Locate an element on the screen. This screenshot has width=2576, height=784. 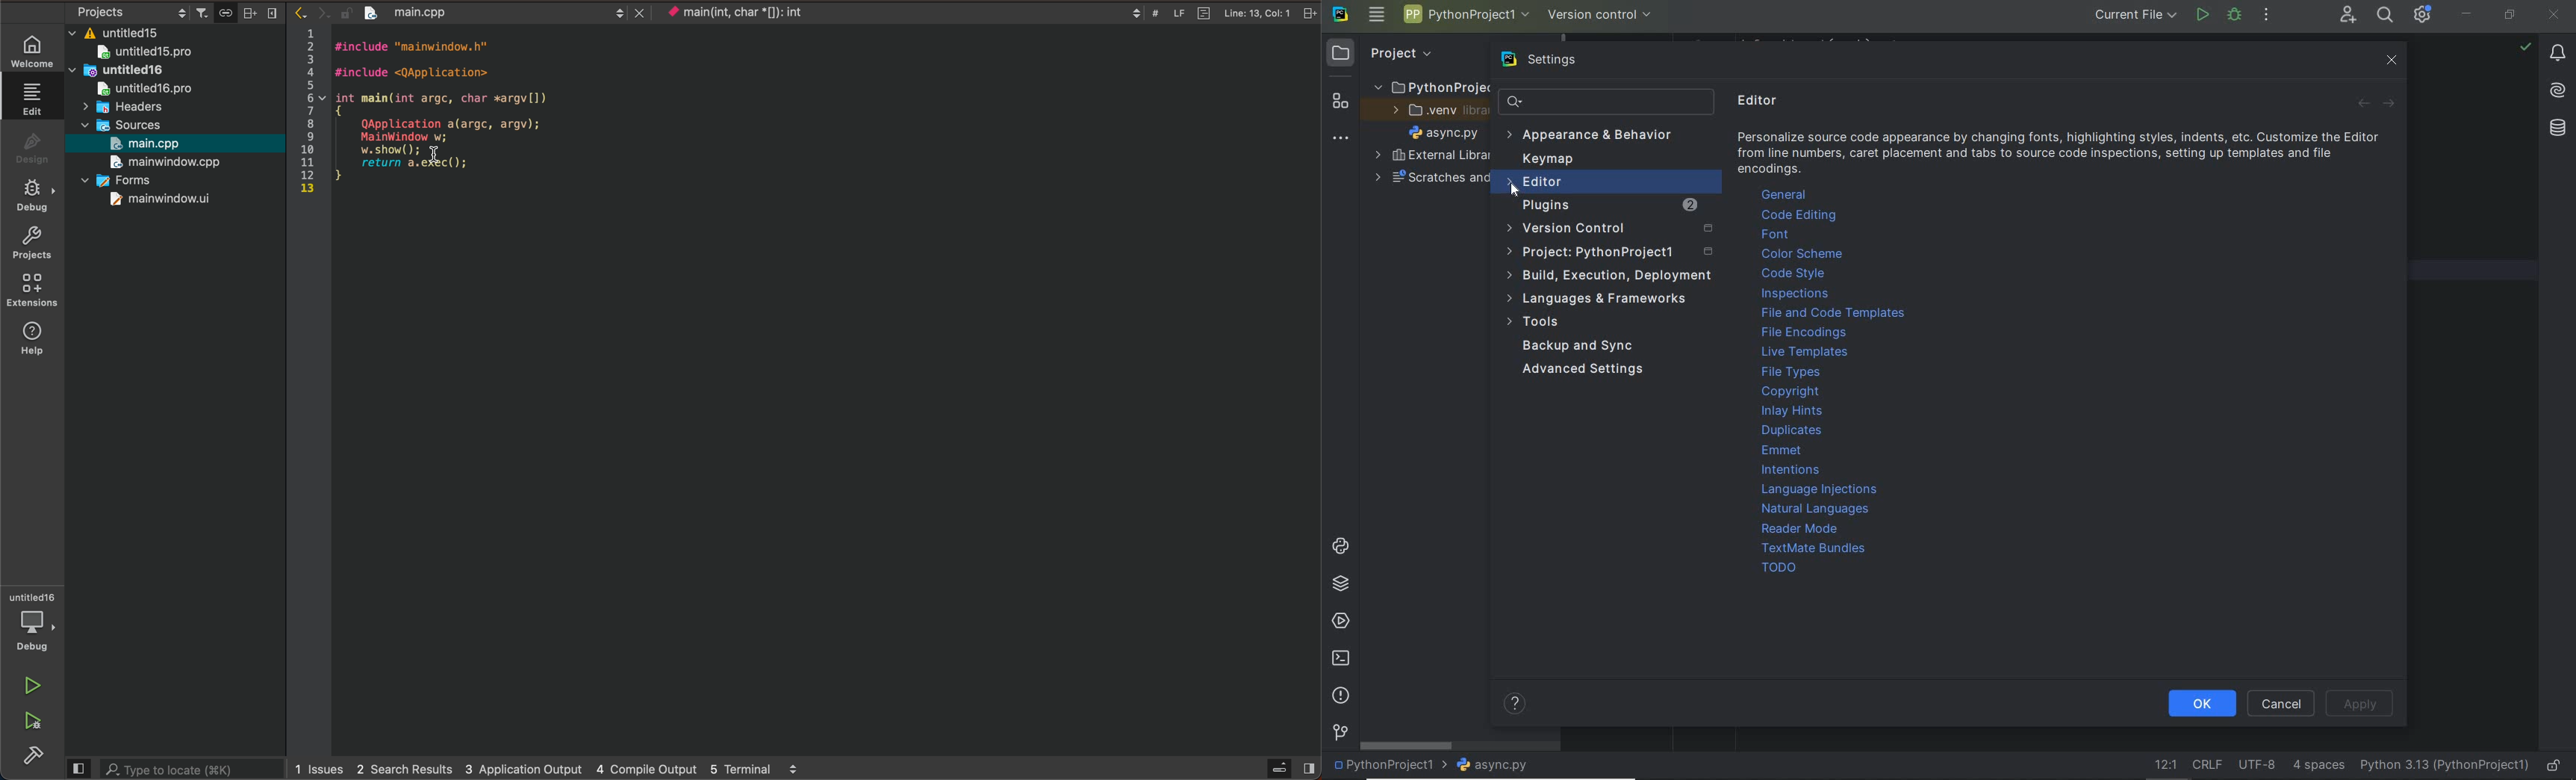
selected file is located at coordinates (172, 144).